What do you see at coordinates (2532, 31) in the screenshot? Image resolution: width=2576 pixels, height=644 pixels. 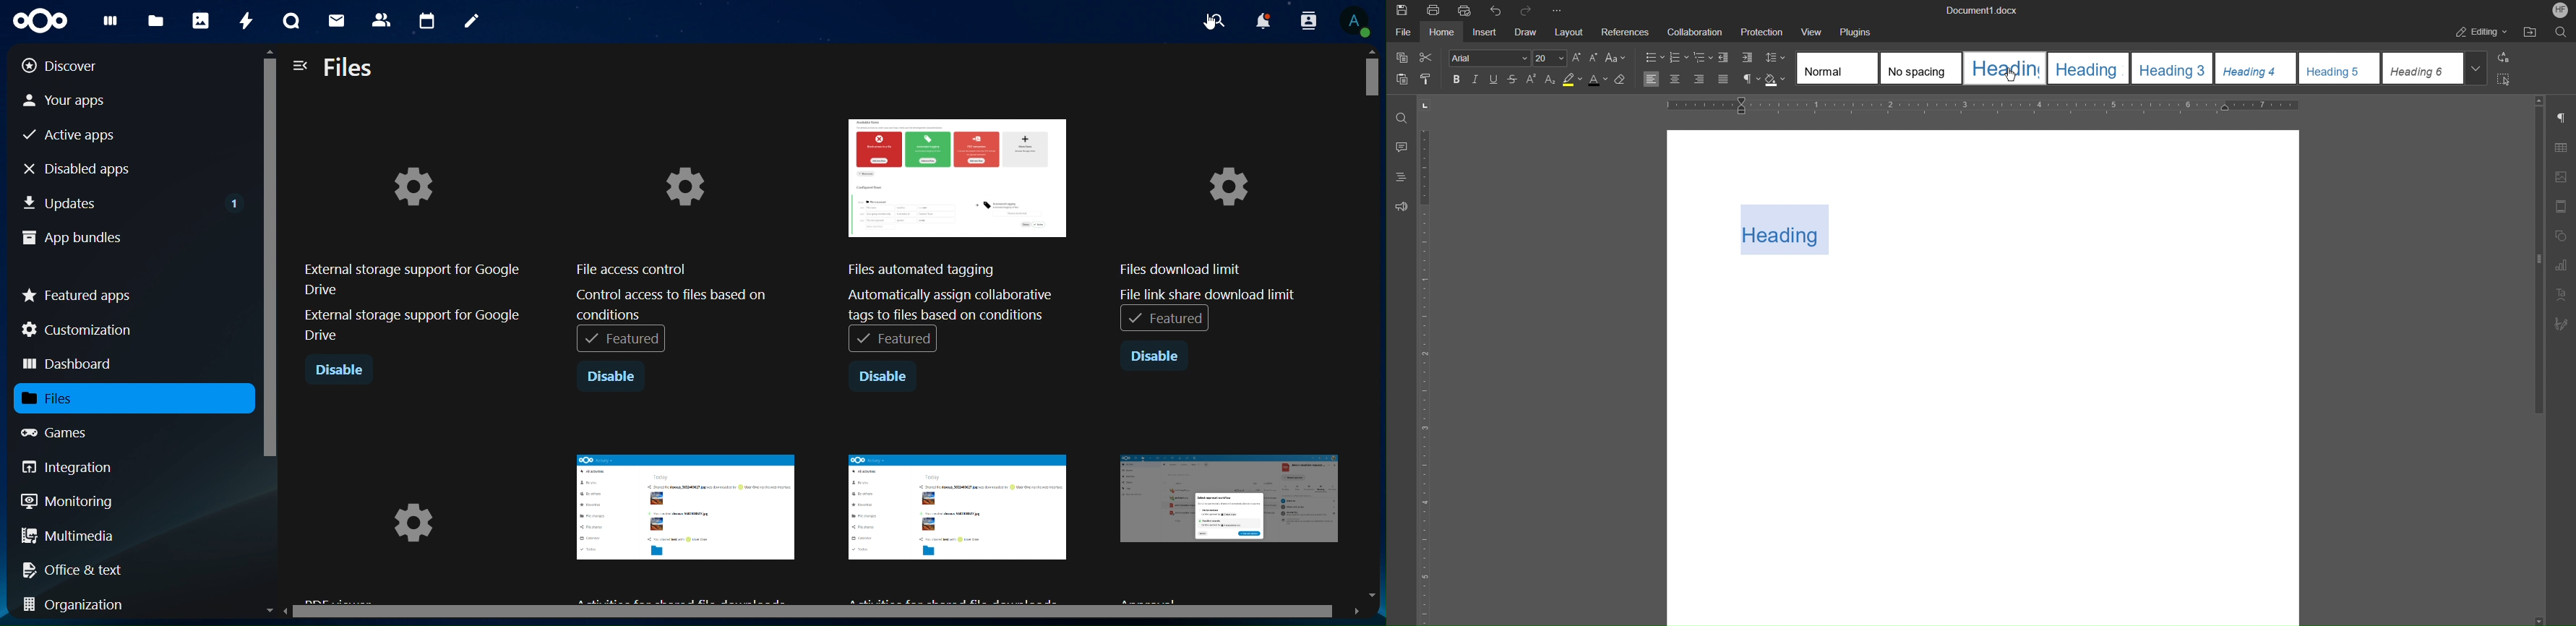 I see `Open File Location` at bounding box center [2532, 31].